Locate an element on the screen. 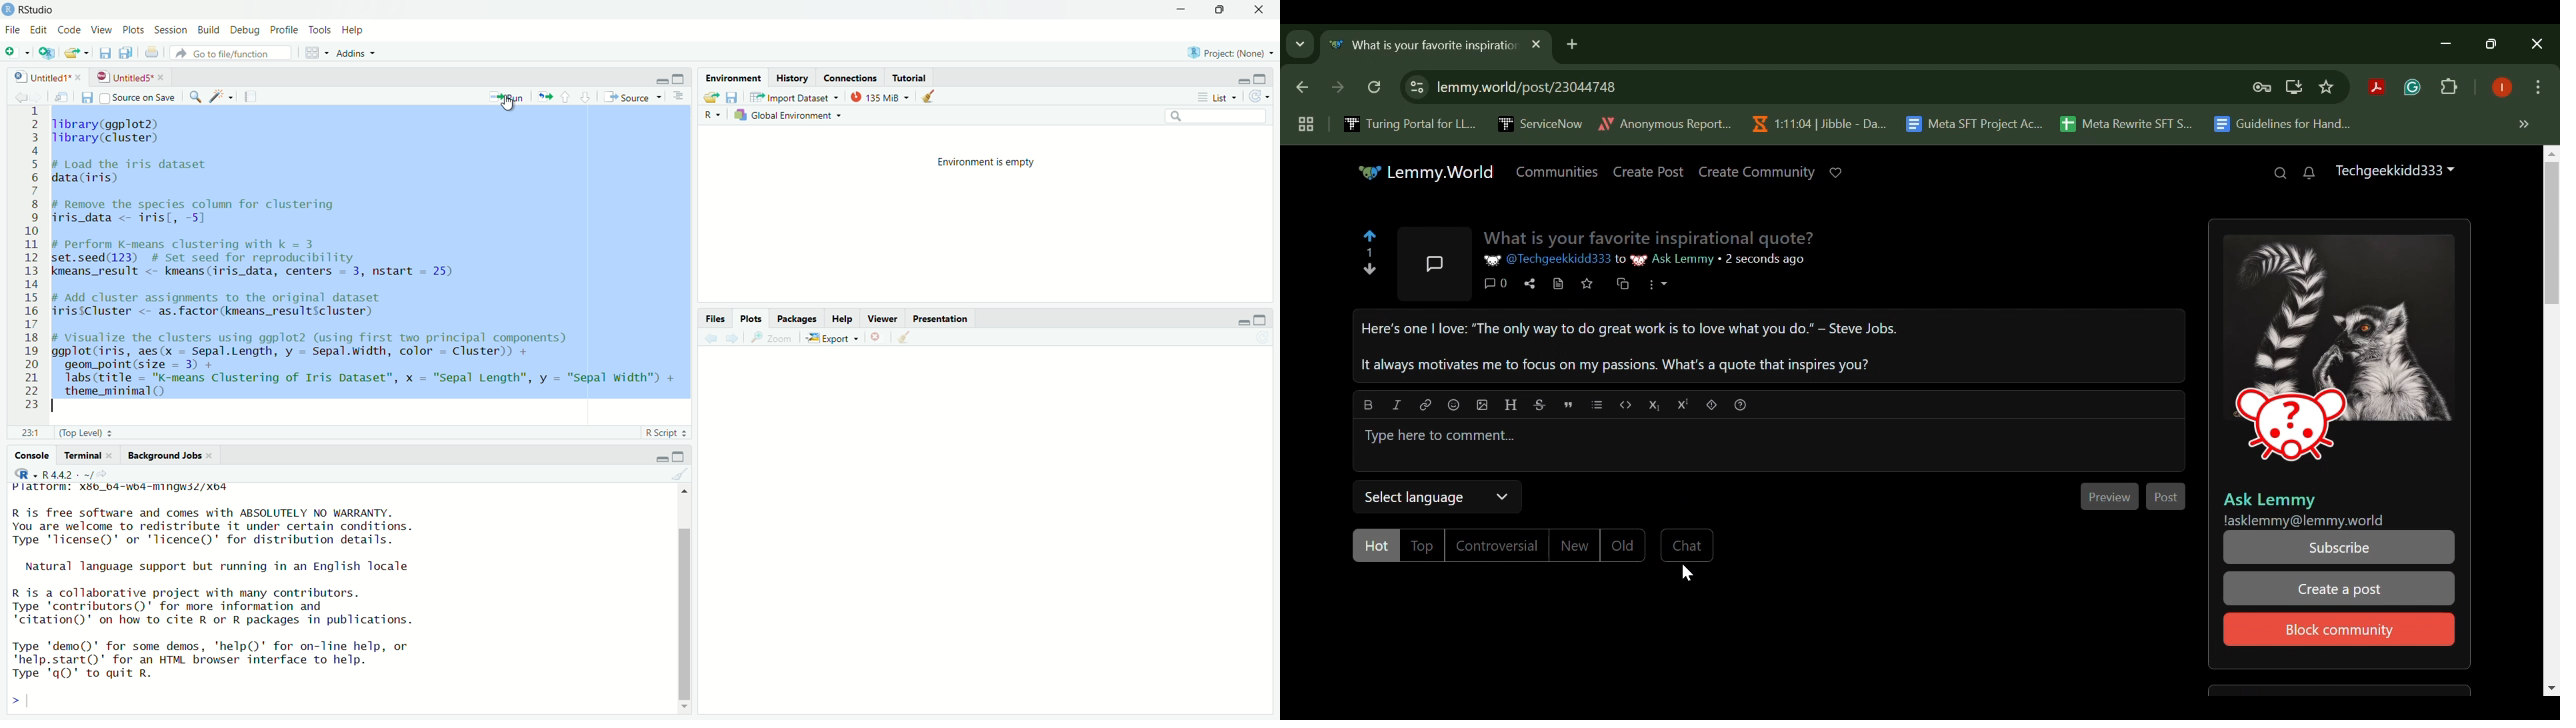 This screenshot has height=728, width=2576. Environment is empty is located at coordinates (983, 163).